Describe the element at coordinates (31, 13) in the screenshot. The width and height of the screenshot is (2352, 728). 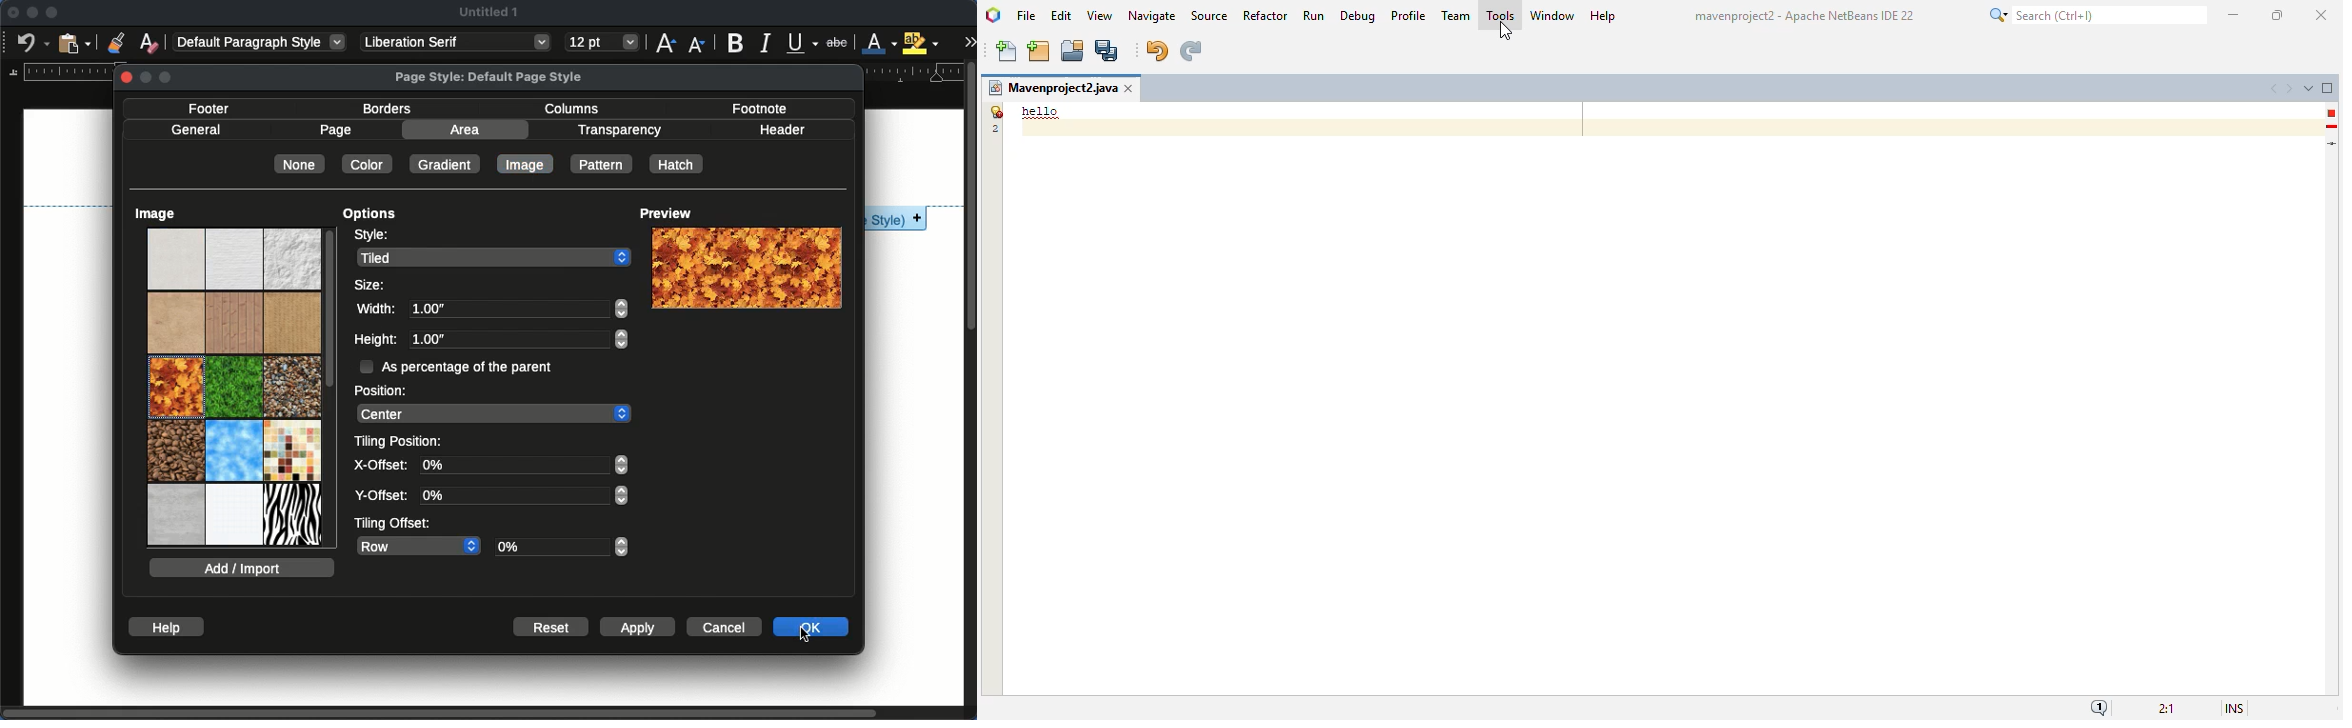
I see `minimize` at that location.